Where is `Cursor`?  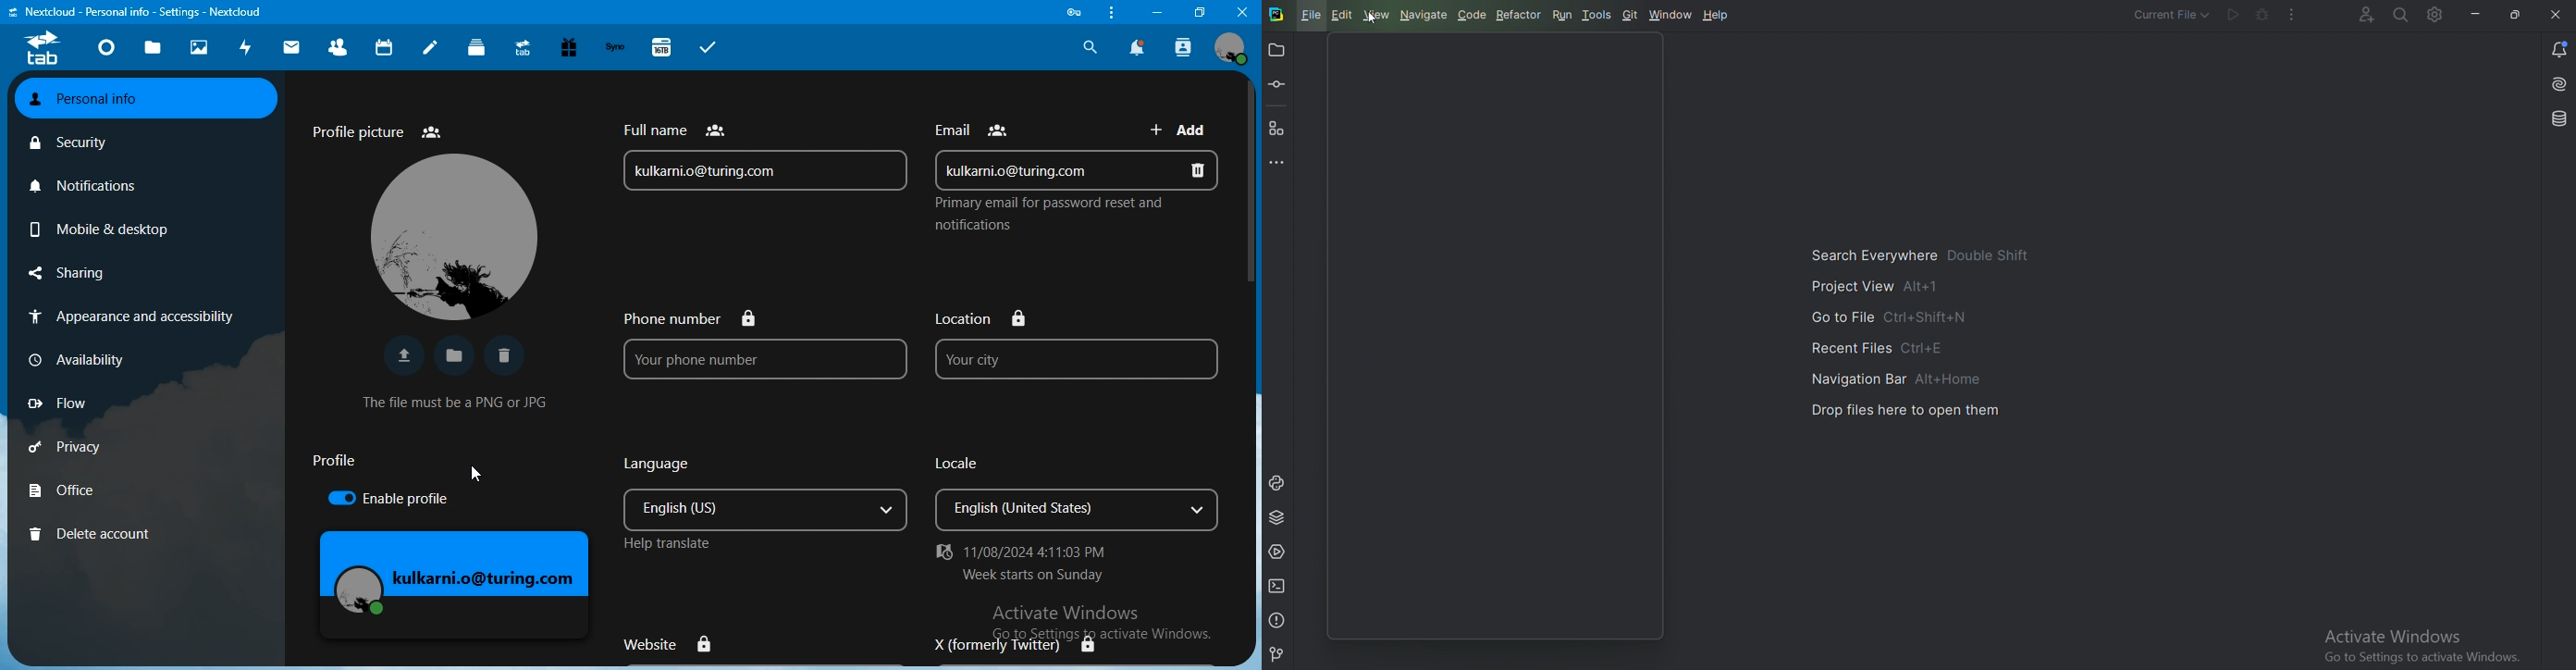 Cursor is located at coordinates (474, 476).